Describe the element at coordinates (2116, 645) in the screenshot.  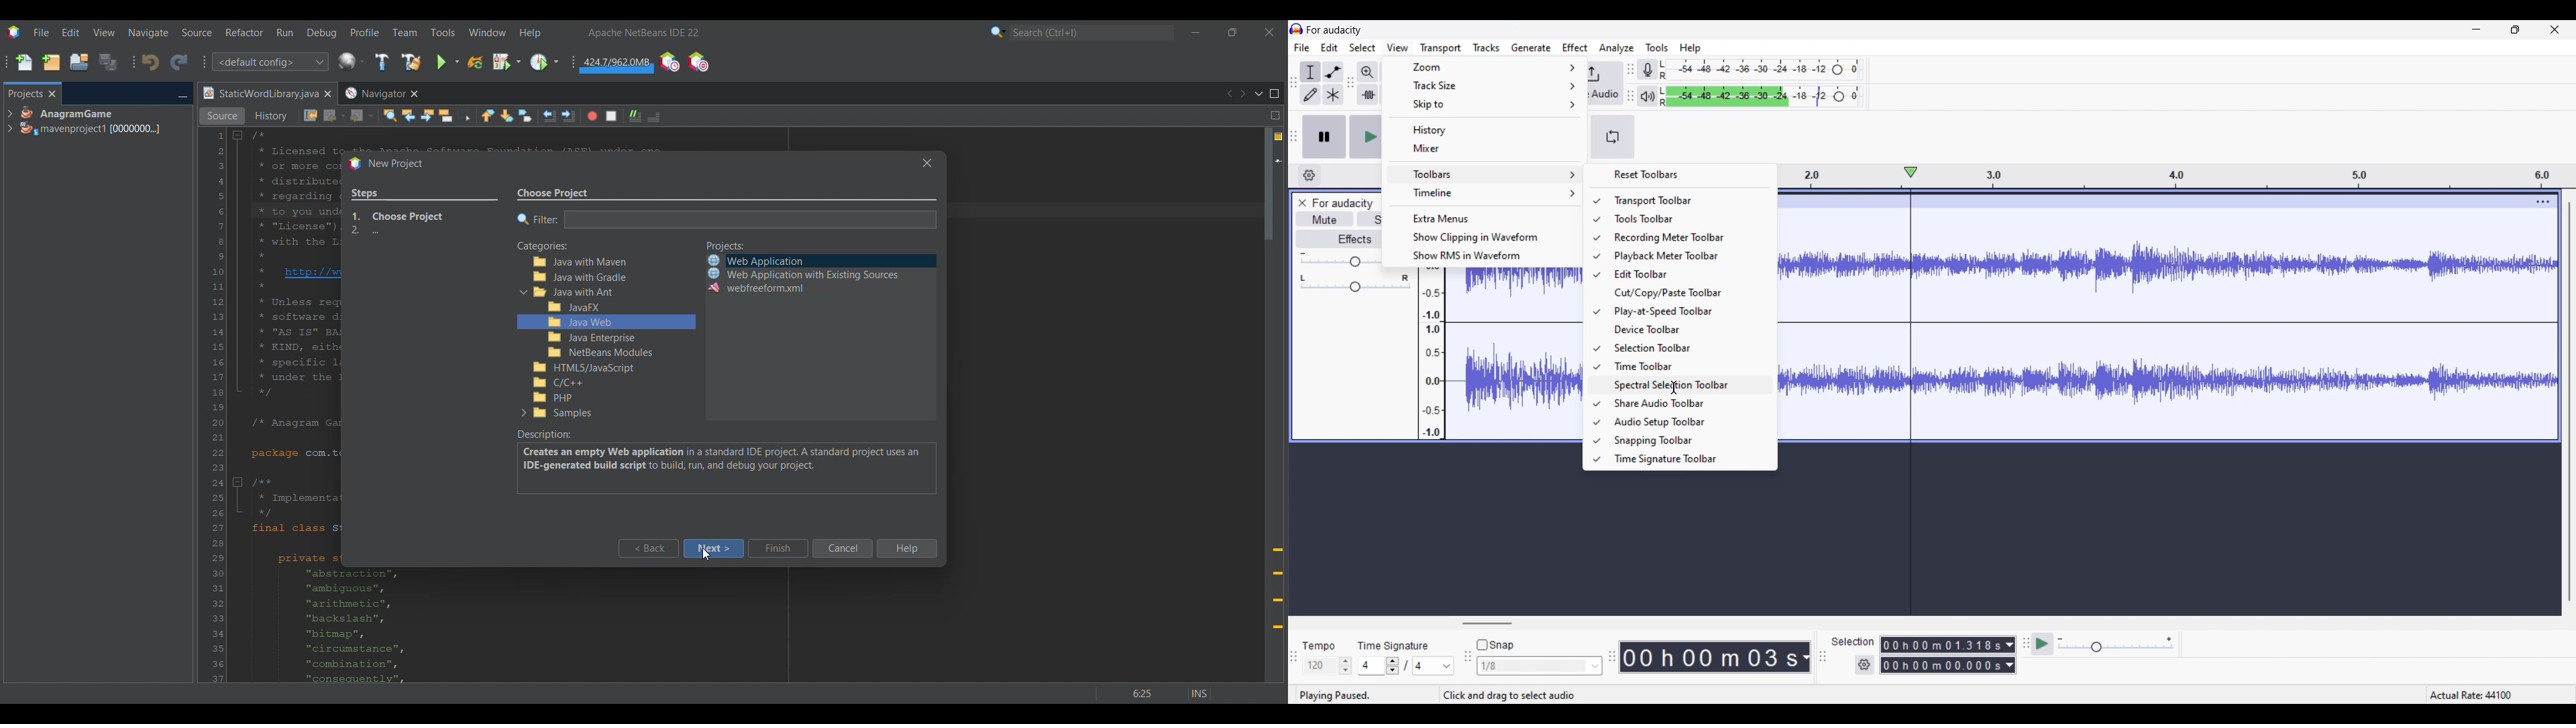
I see `Playback speed scale` at that location.